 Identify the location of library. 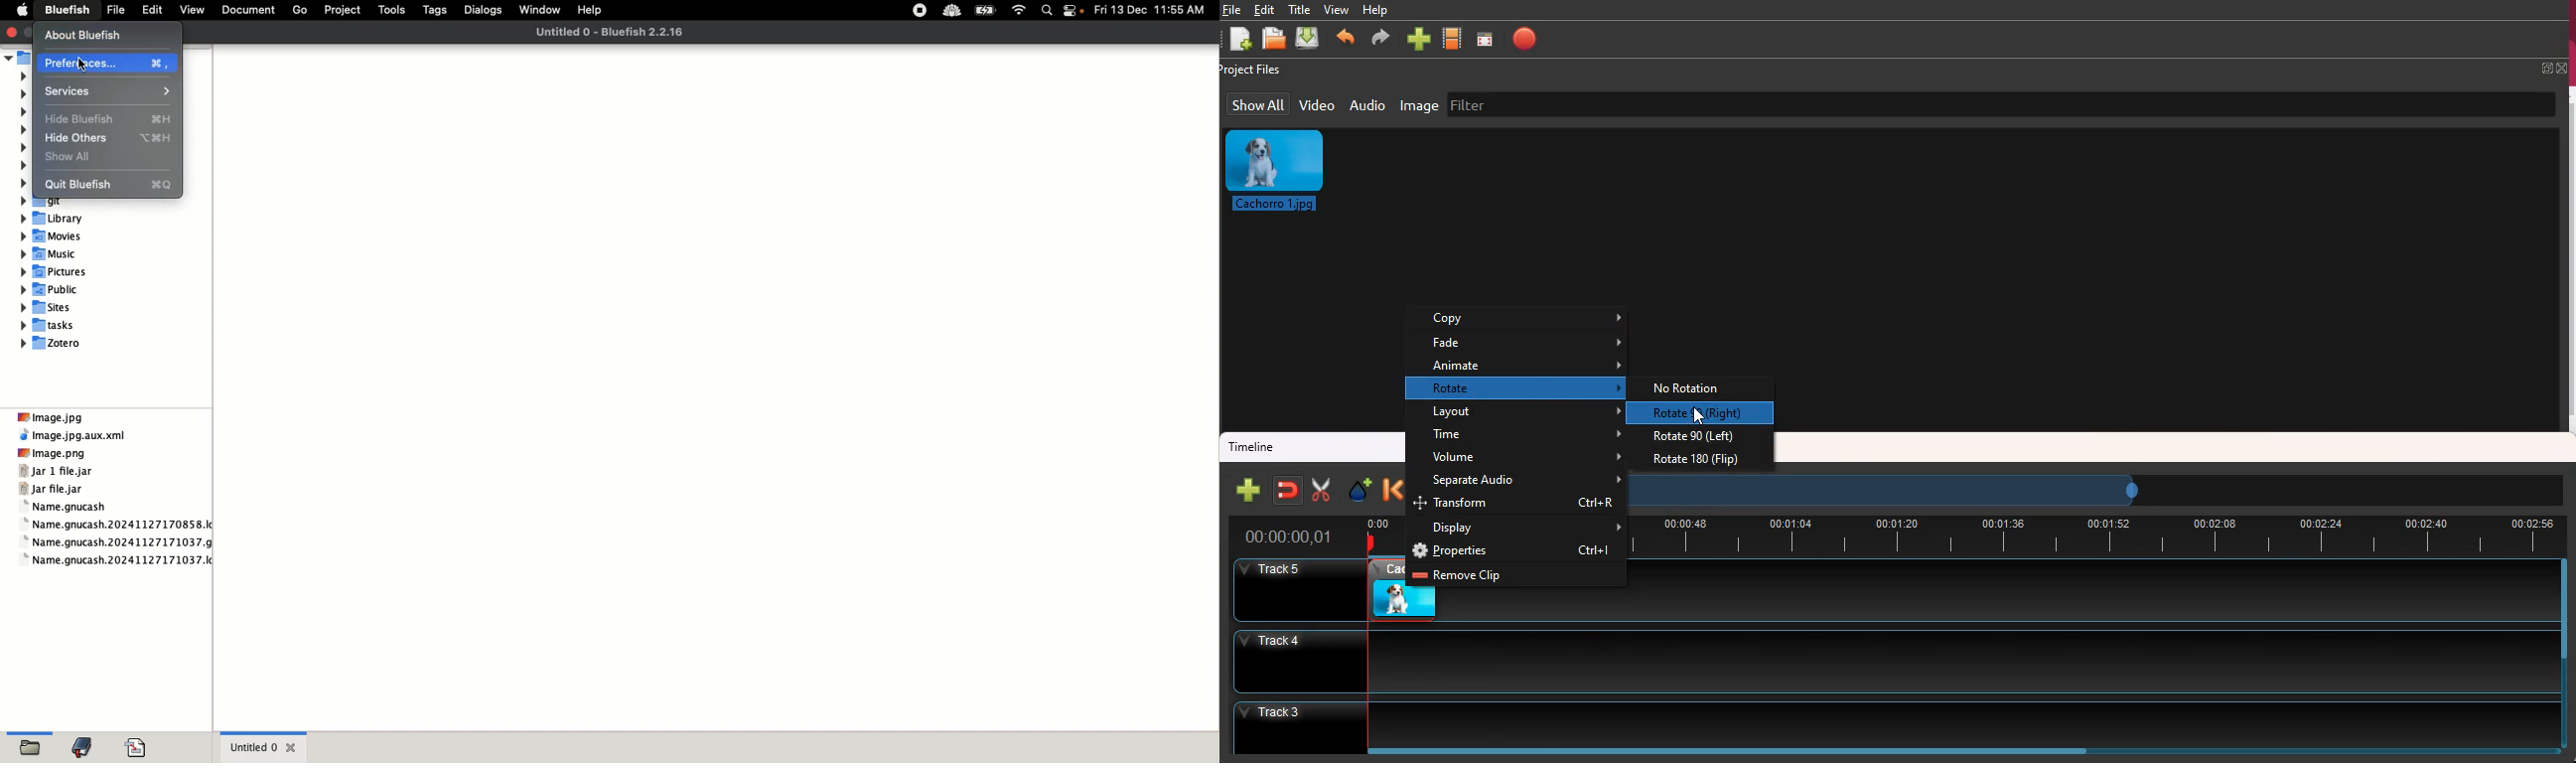
(57, 219).